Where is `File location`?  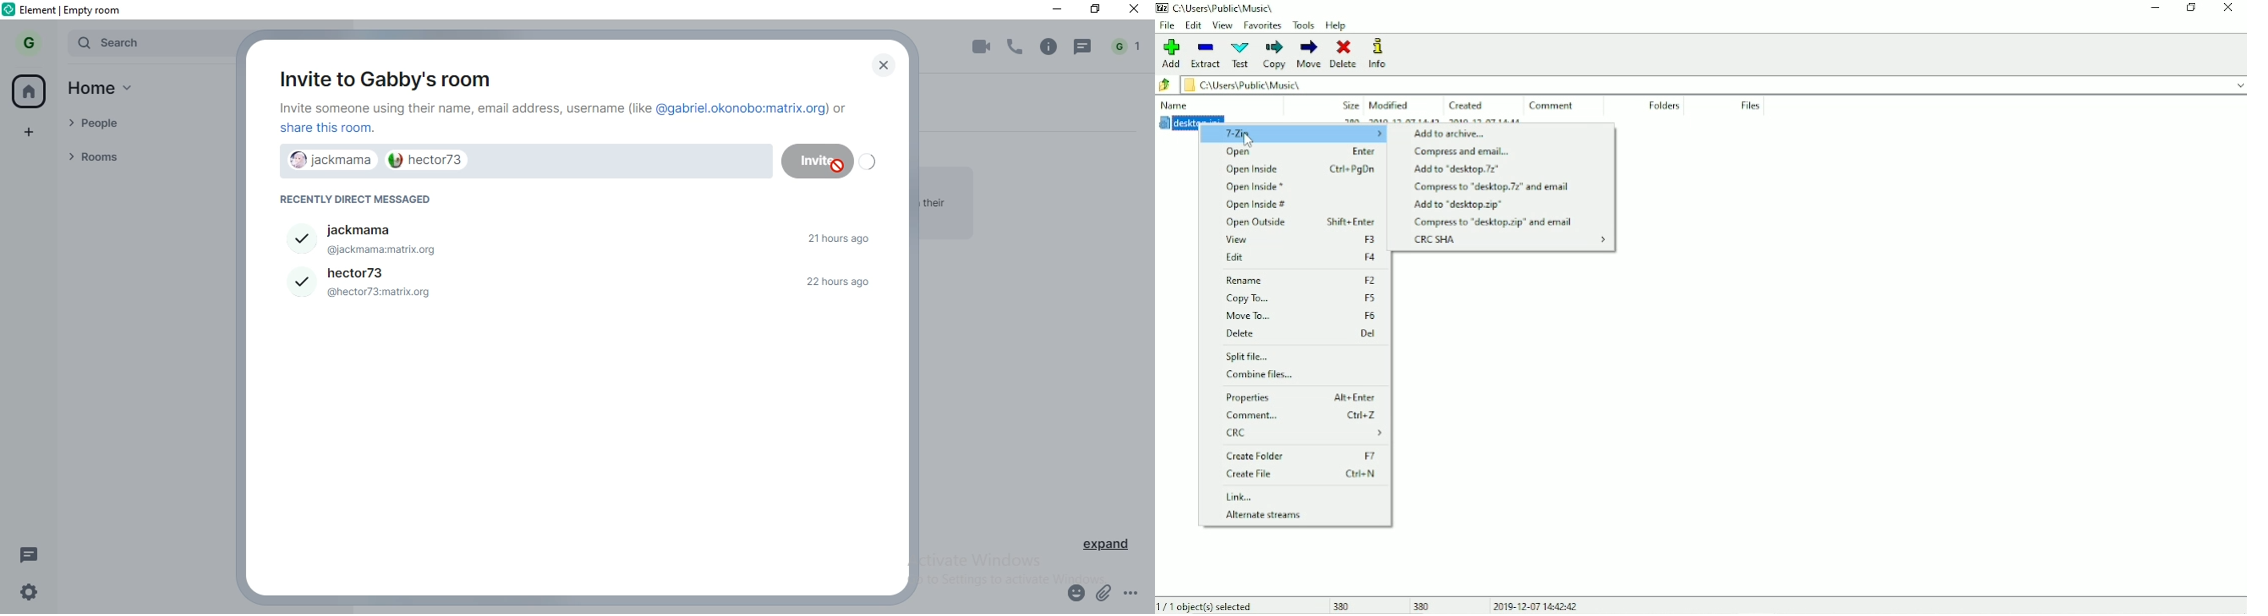
File location is located at coordinates (1713, 84).